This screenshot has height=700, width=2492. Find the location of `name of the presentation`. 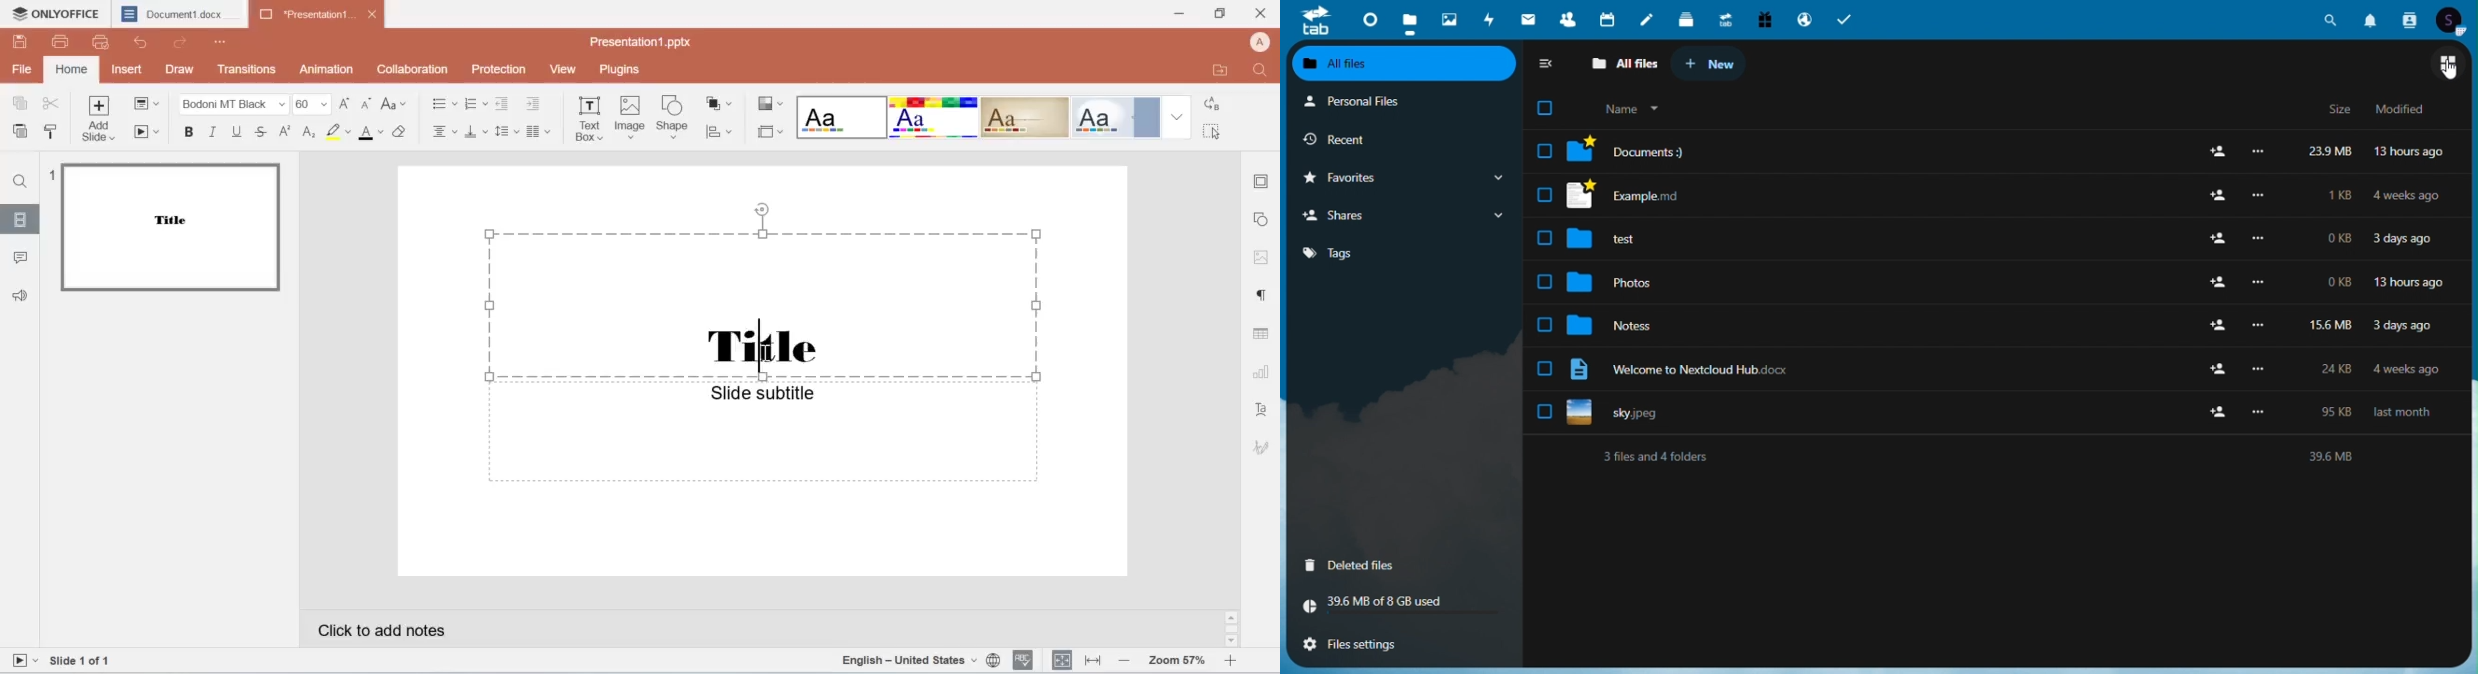

name of the presentation is located at coordinates (638, 43).